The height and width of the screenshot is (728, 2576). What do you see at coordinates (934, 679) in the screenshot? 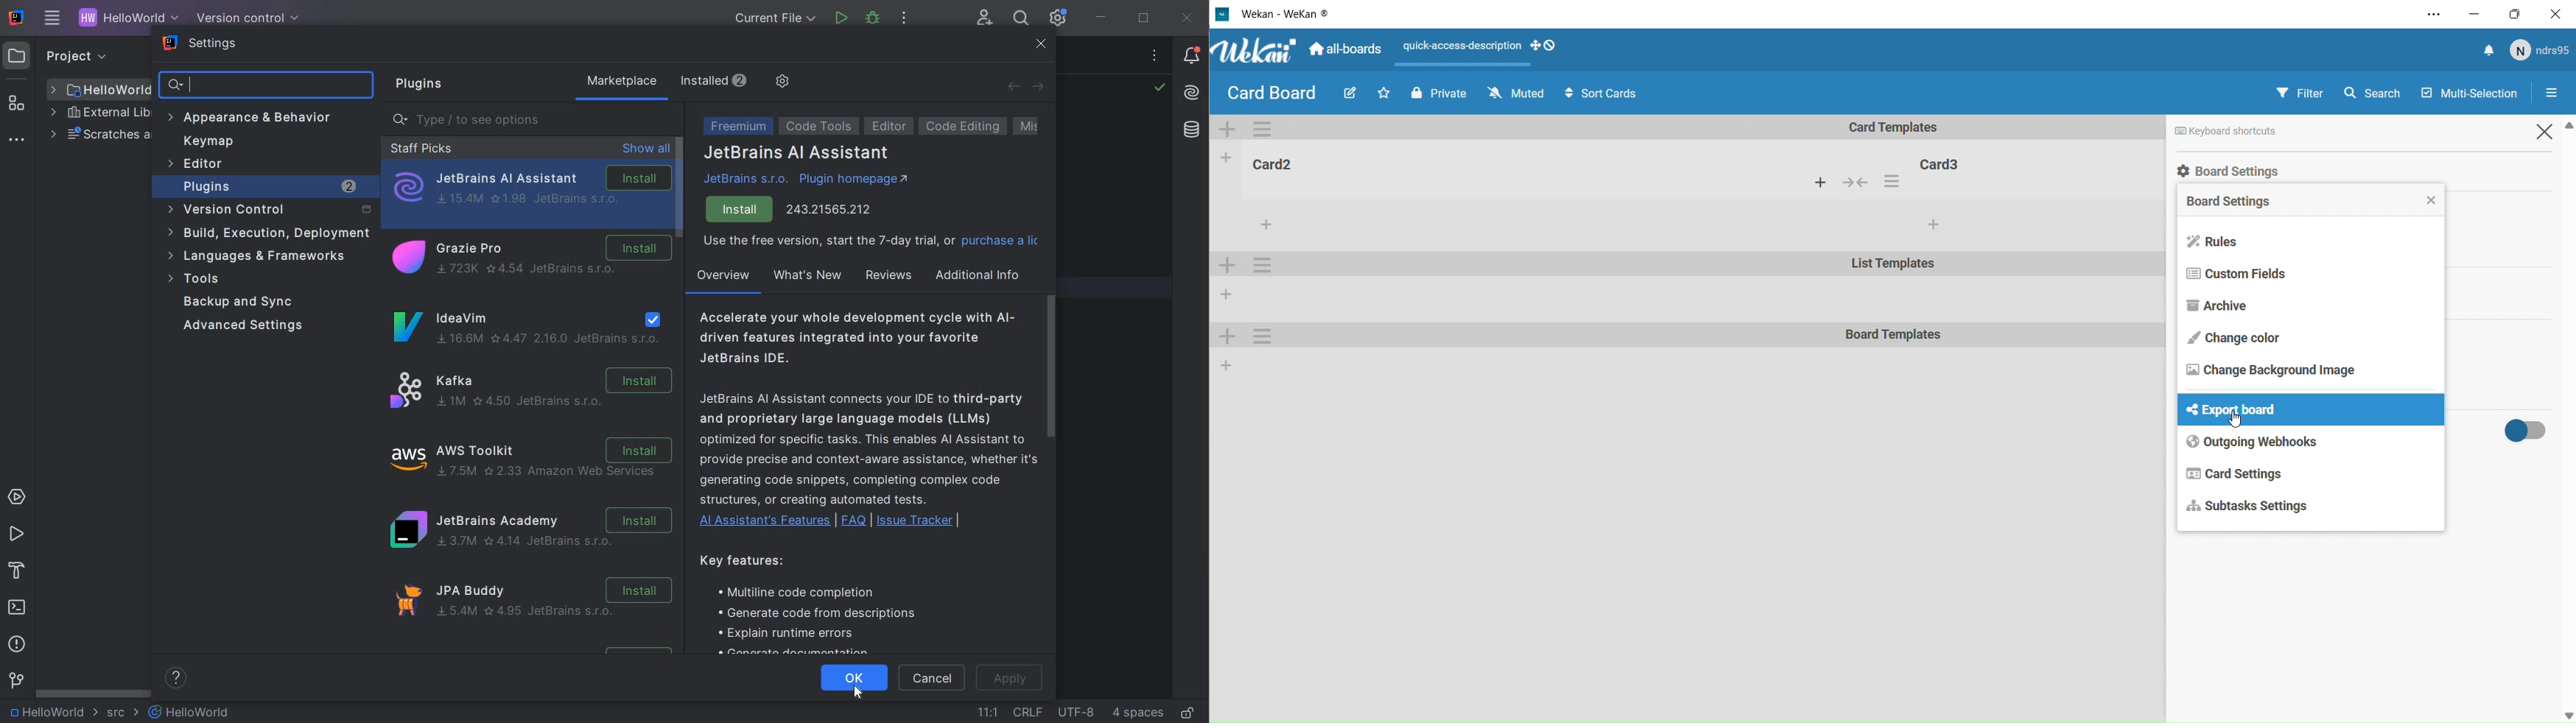
I see `CANCEL` at bounding box center [934, 679].